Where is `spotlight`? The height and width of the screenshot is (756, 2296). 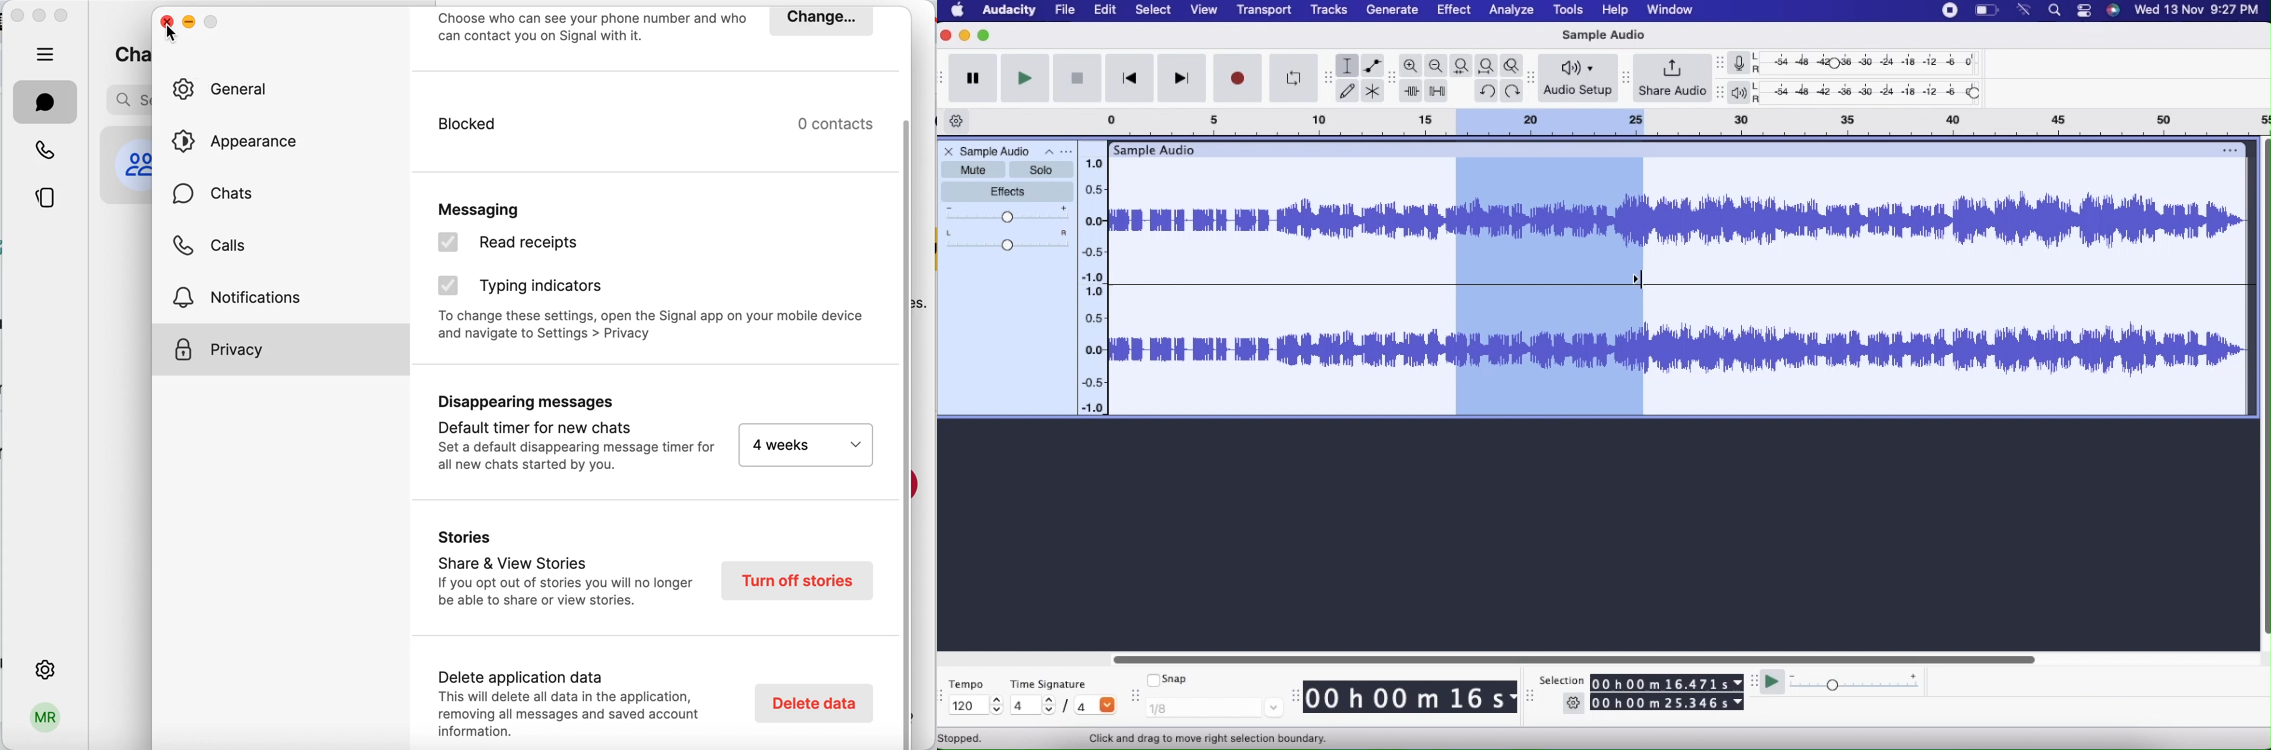
spotlight is located at coordinates (2055, 12).